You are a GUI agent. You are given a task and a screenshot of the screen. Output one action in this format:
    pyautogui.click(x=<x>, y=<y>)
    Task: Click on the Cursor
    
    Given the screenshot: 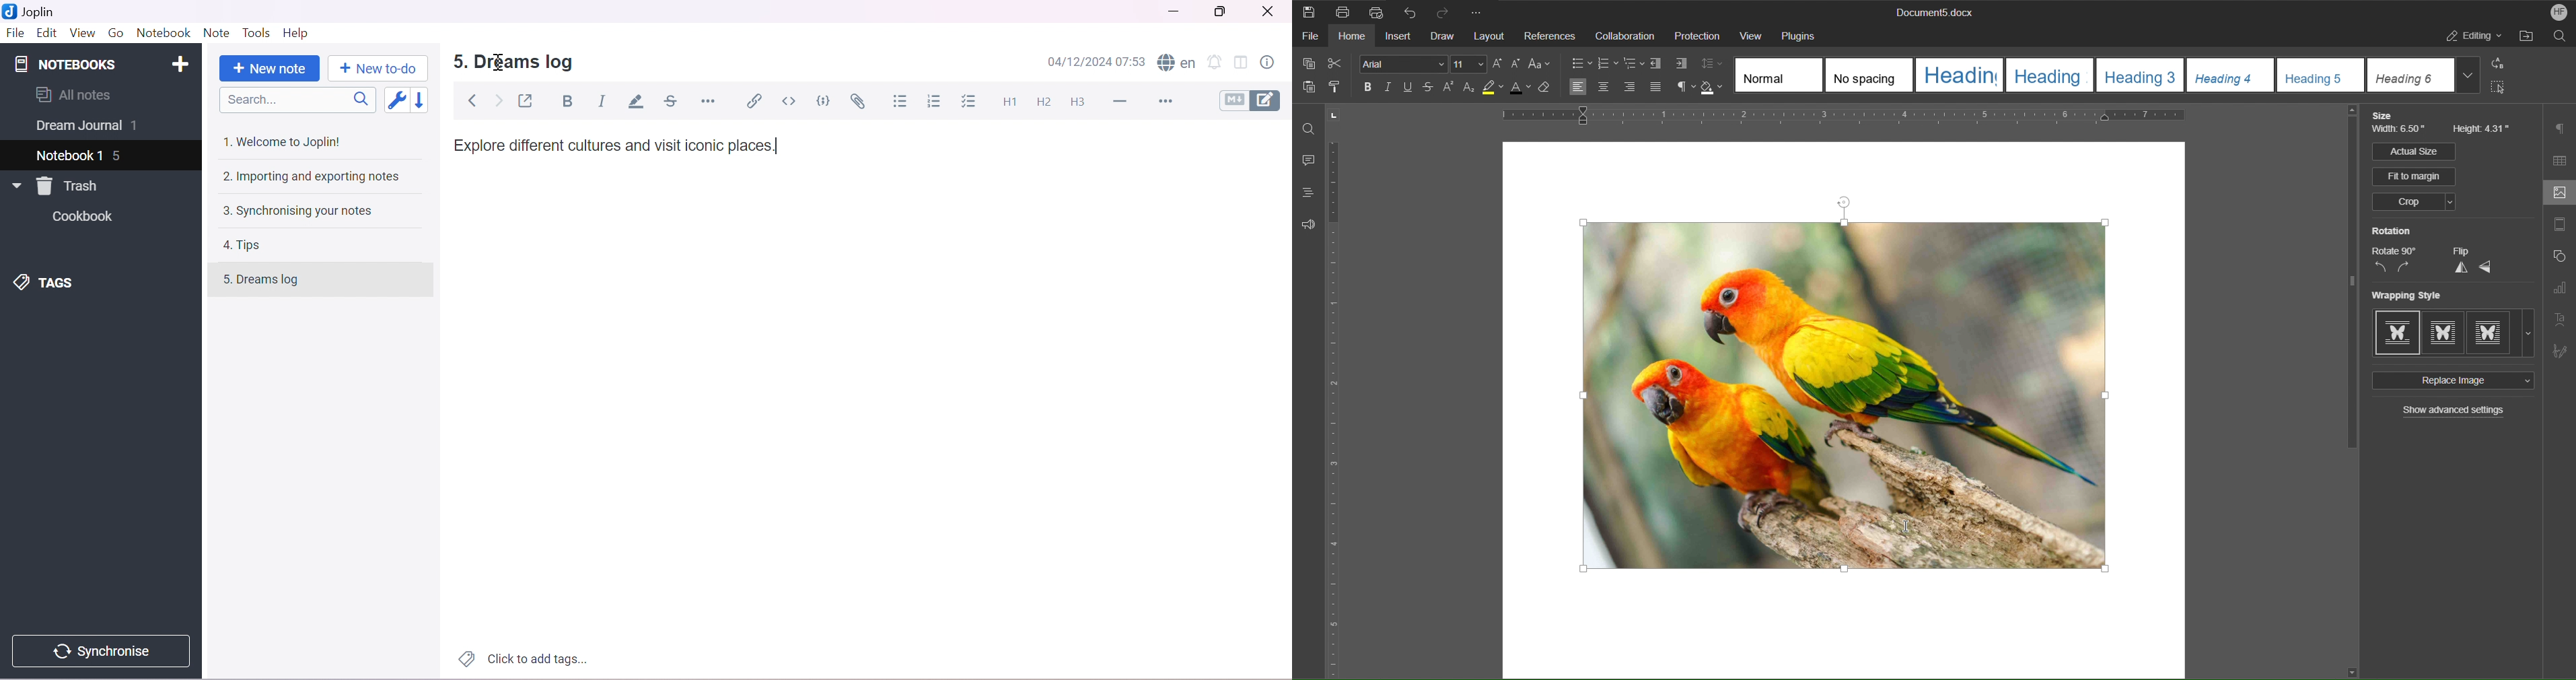 What is the action you would take?
    pyautogui.click(x=499, y=63)
    